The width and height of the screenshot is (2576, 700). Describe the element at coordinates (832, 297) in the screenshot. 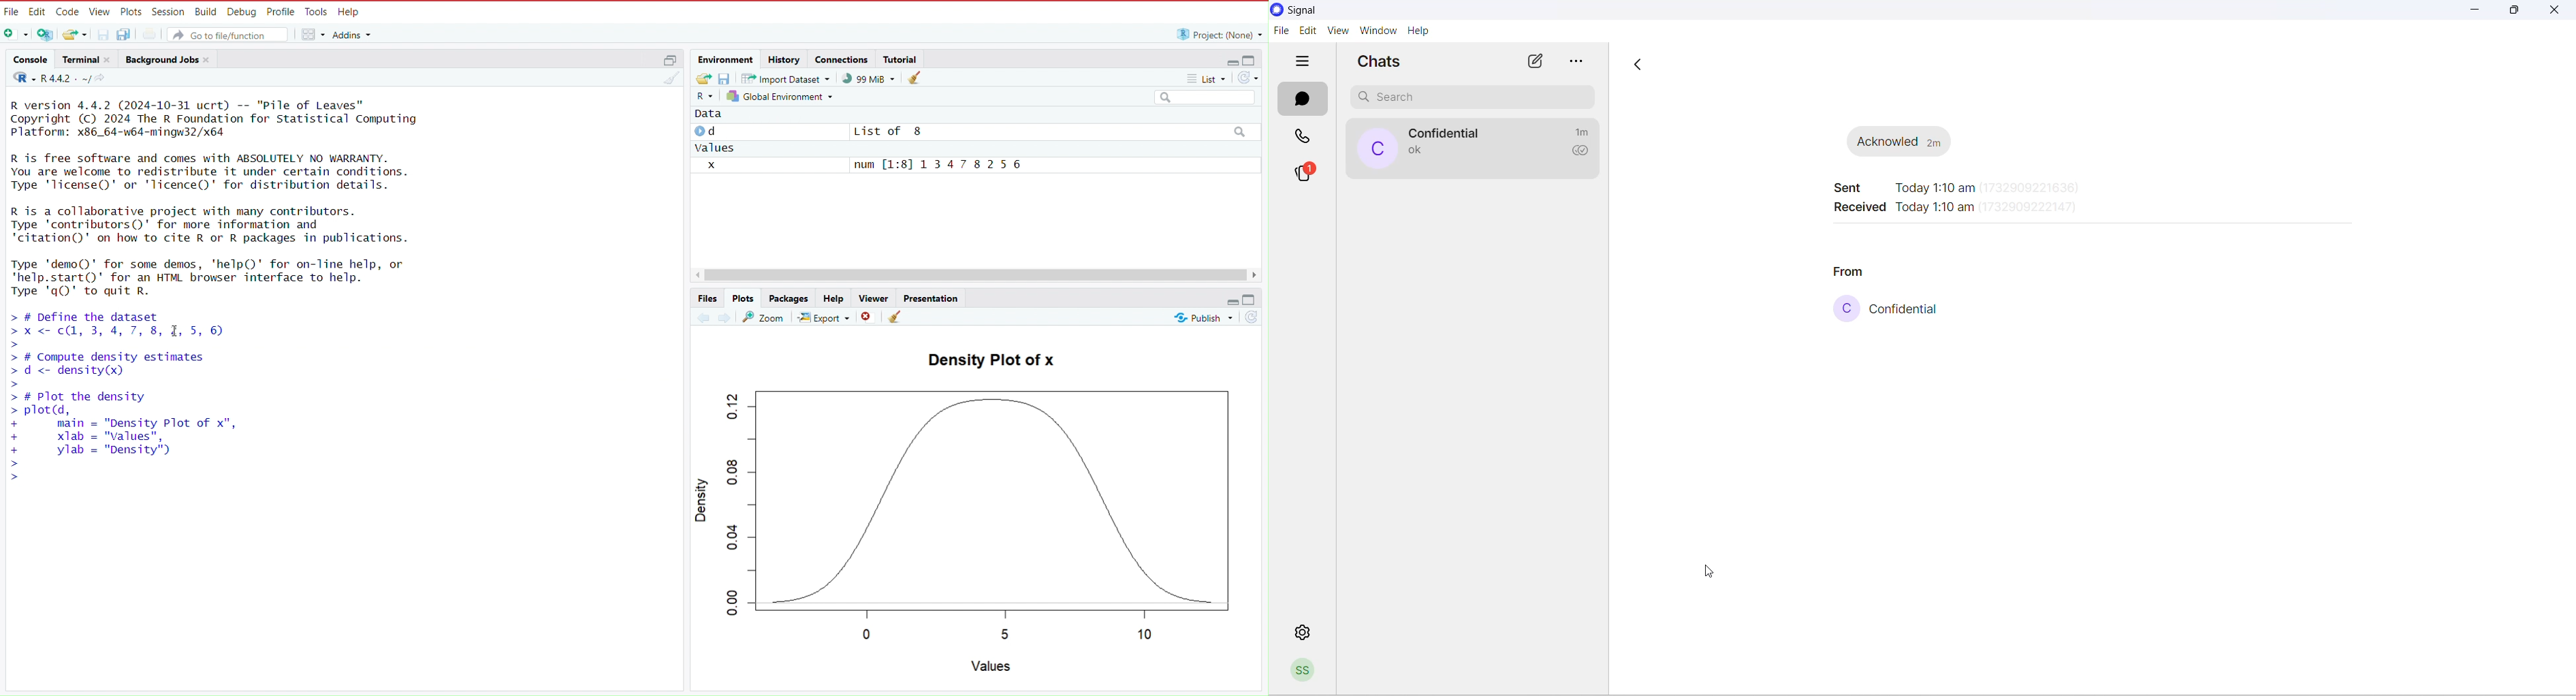

I see `help` at that location.